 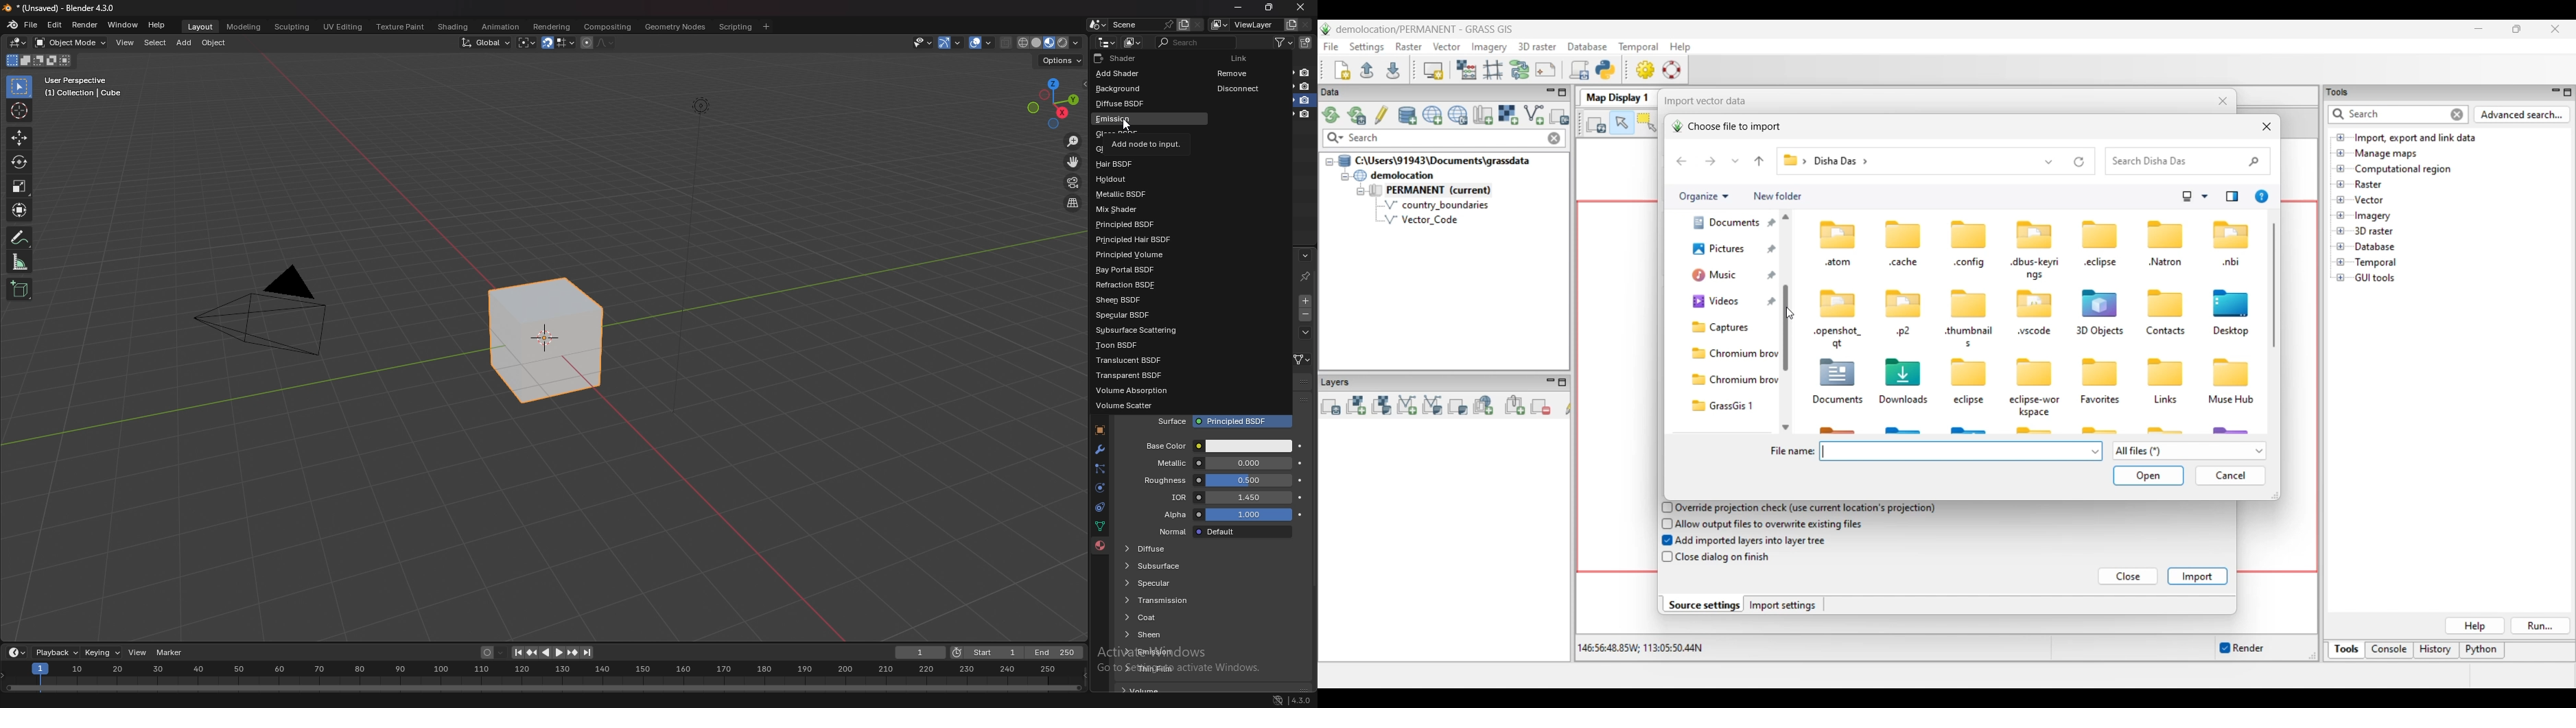 I want to click on end 250, so click(x=1055, y=652).